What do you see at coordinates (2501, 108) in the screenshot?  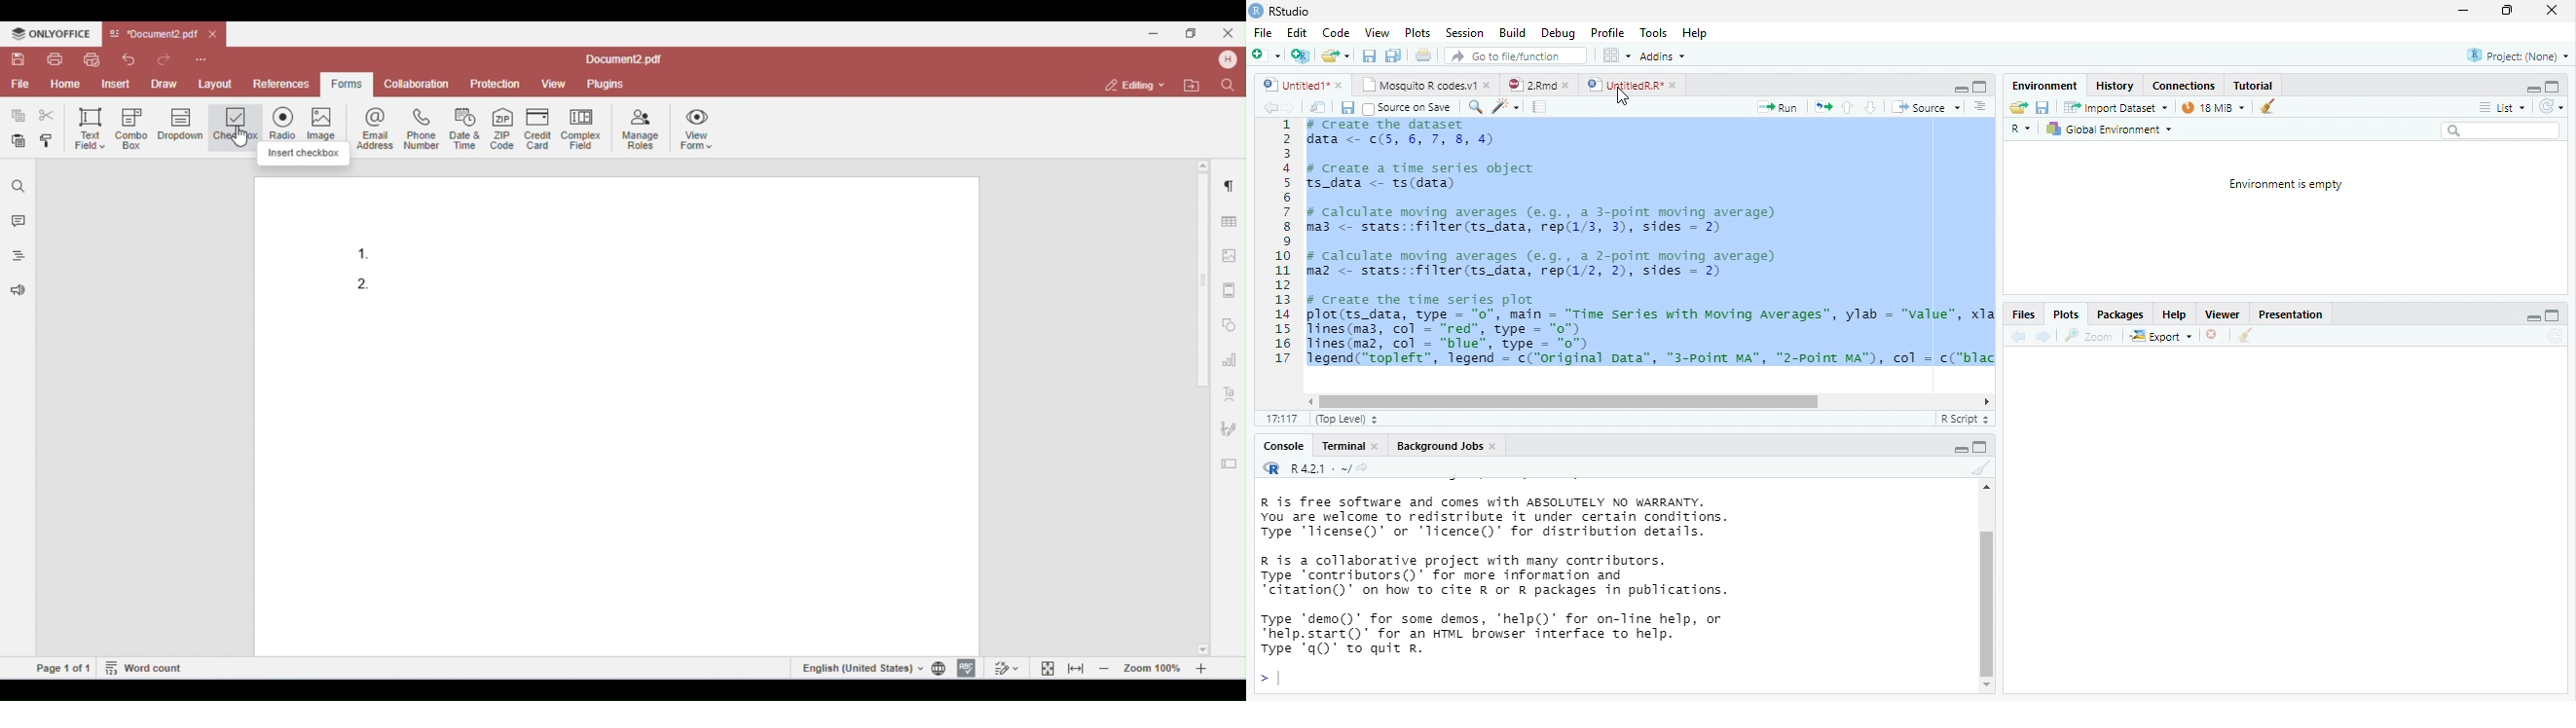 I see `List` at bounding box center [2501, 108].